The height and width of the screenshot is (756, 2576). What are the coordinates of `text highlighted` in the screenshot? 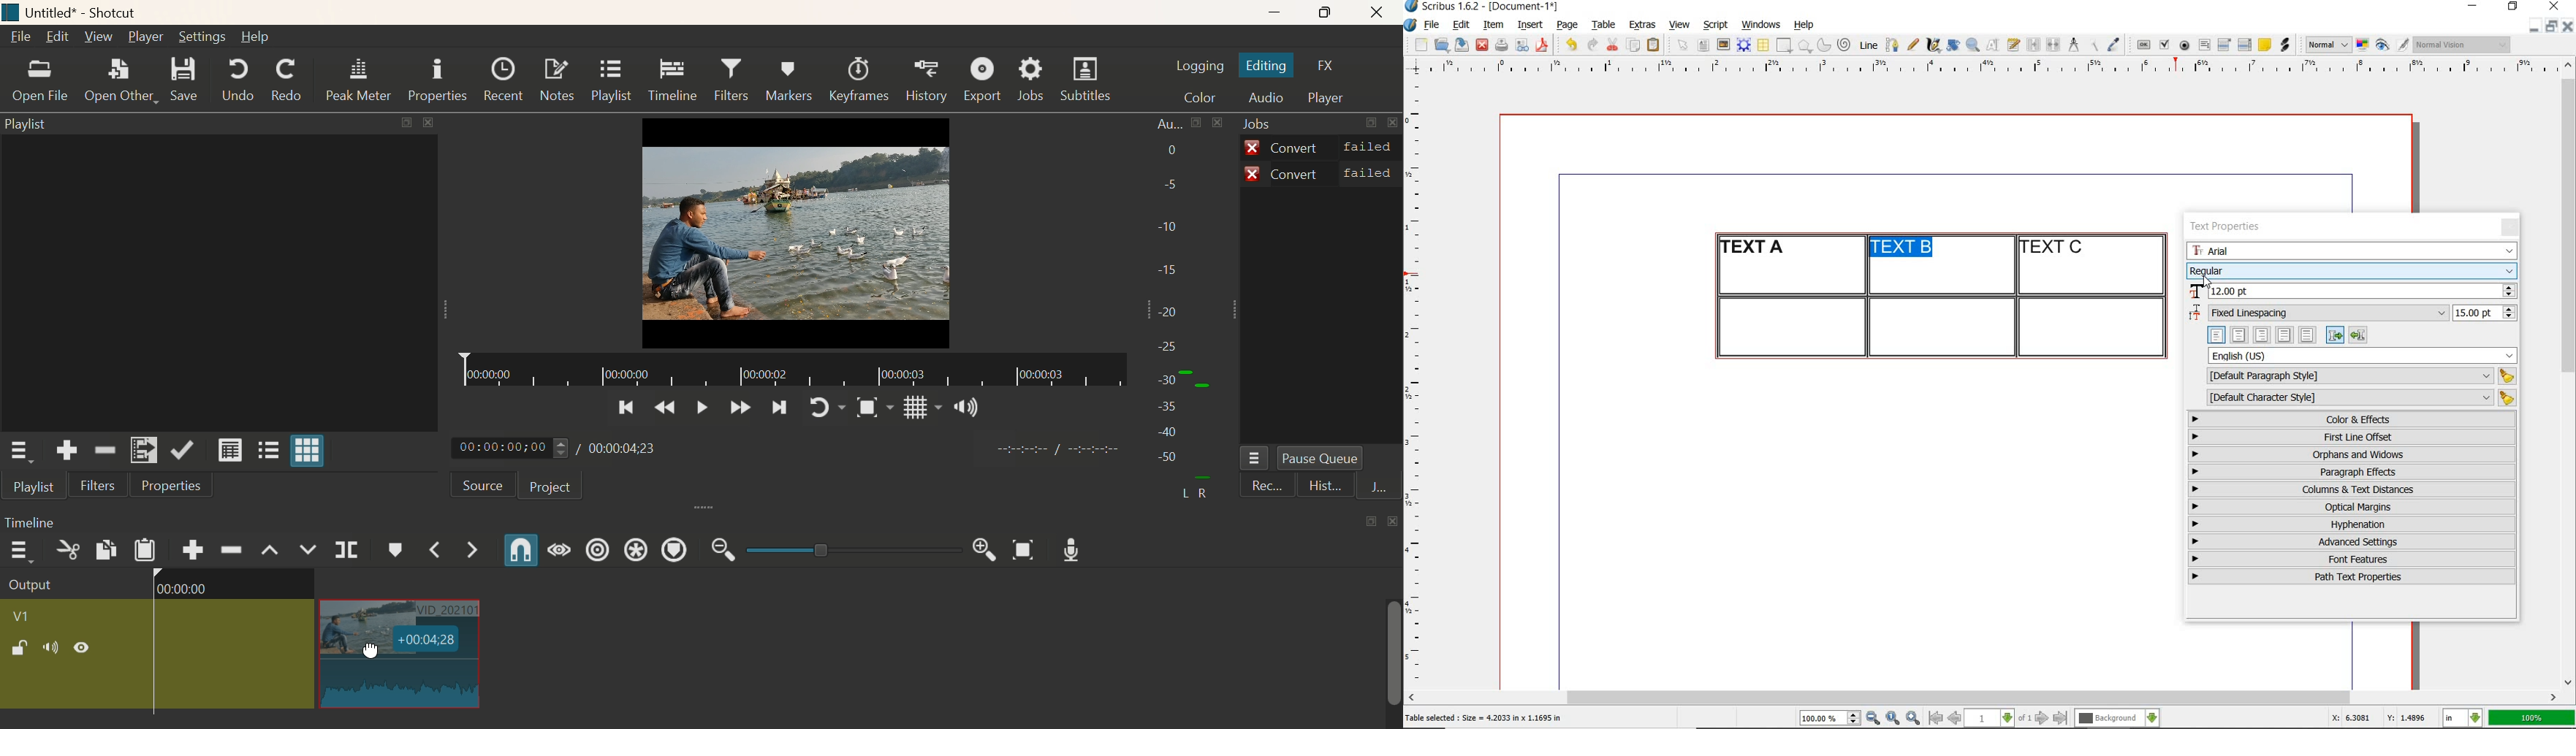 It's located at (1899, 247).